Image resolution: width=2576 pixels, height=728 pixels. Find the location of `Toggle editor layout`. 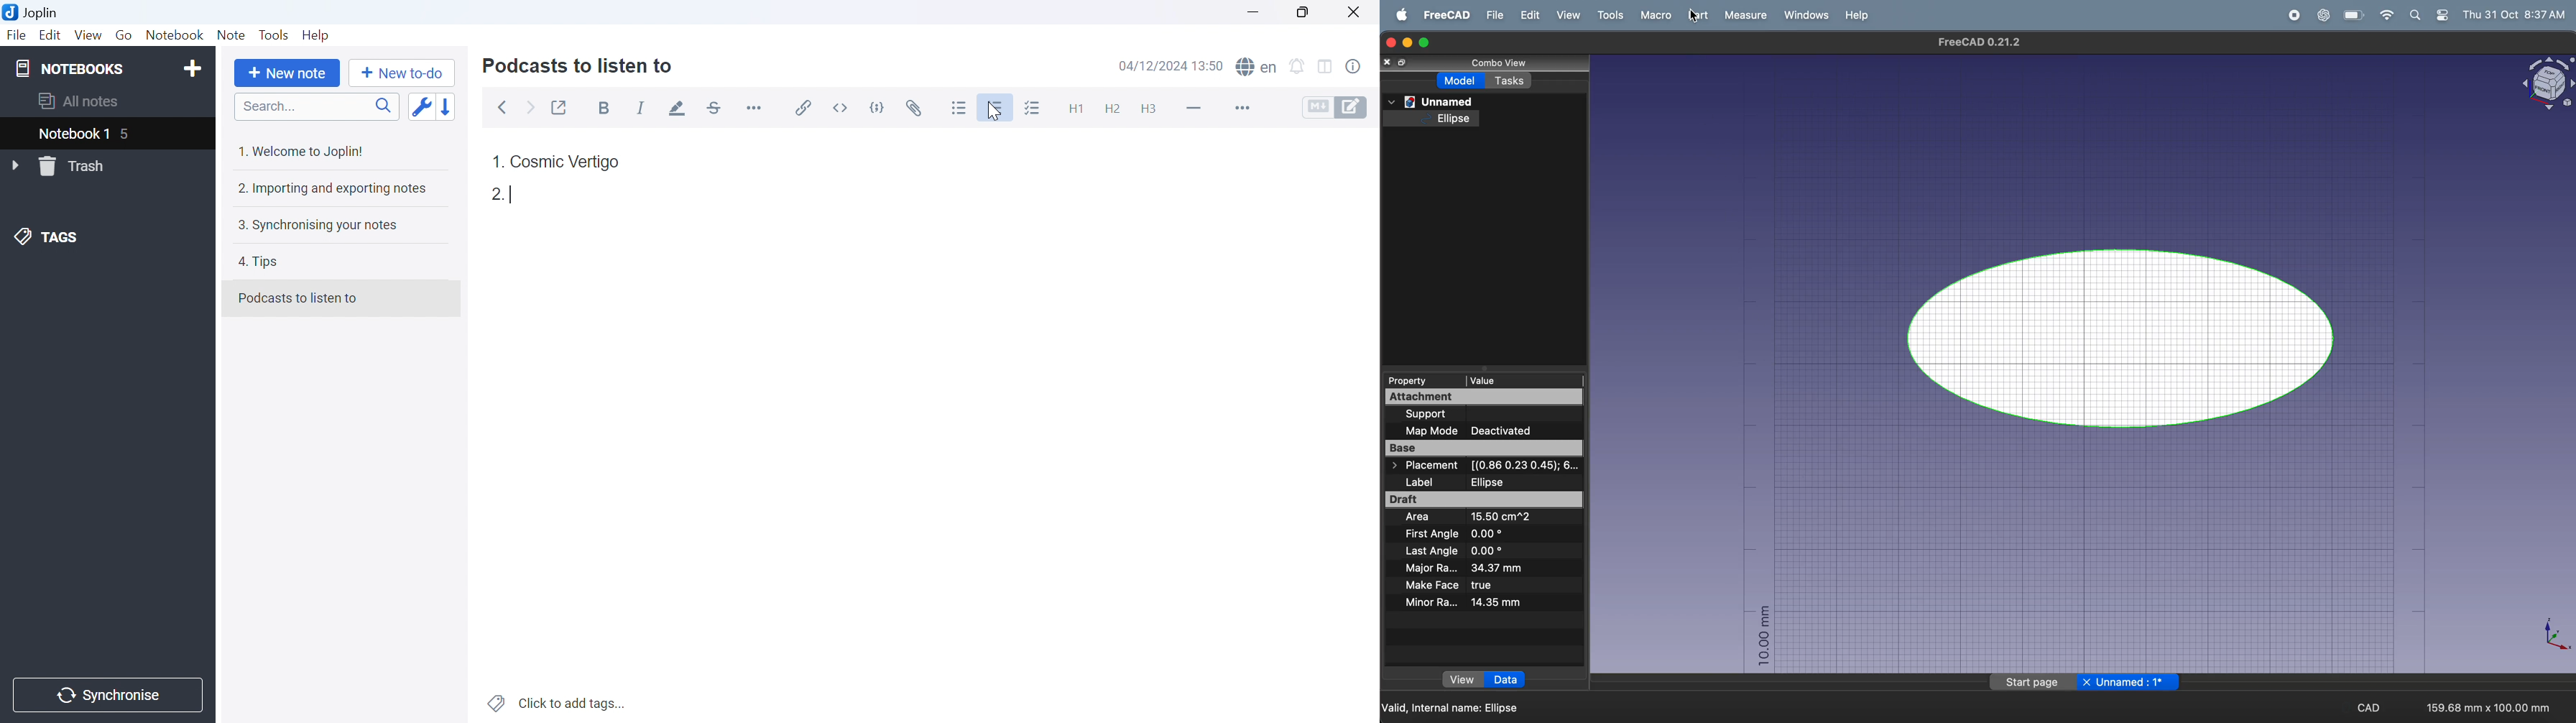

Toggle editor layout is located at coordinates (1326, 67).